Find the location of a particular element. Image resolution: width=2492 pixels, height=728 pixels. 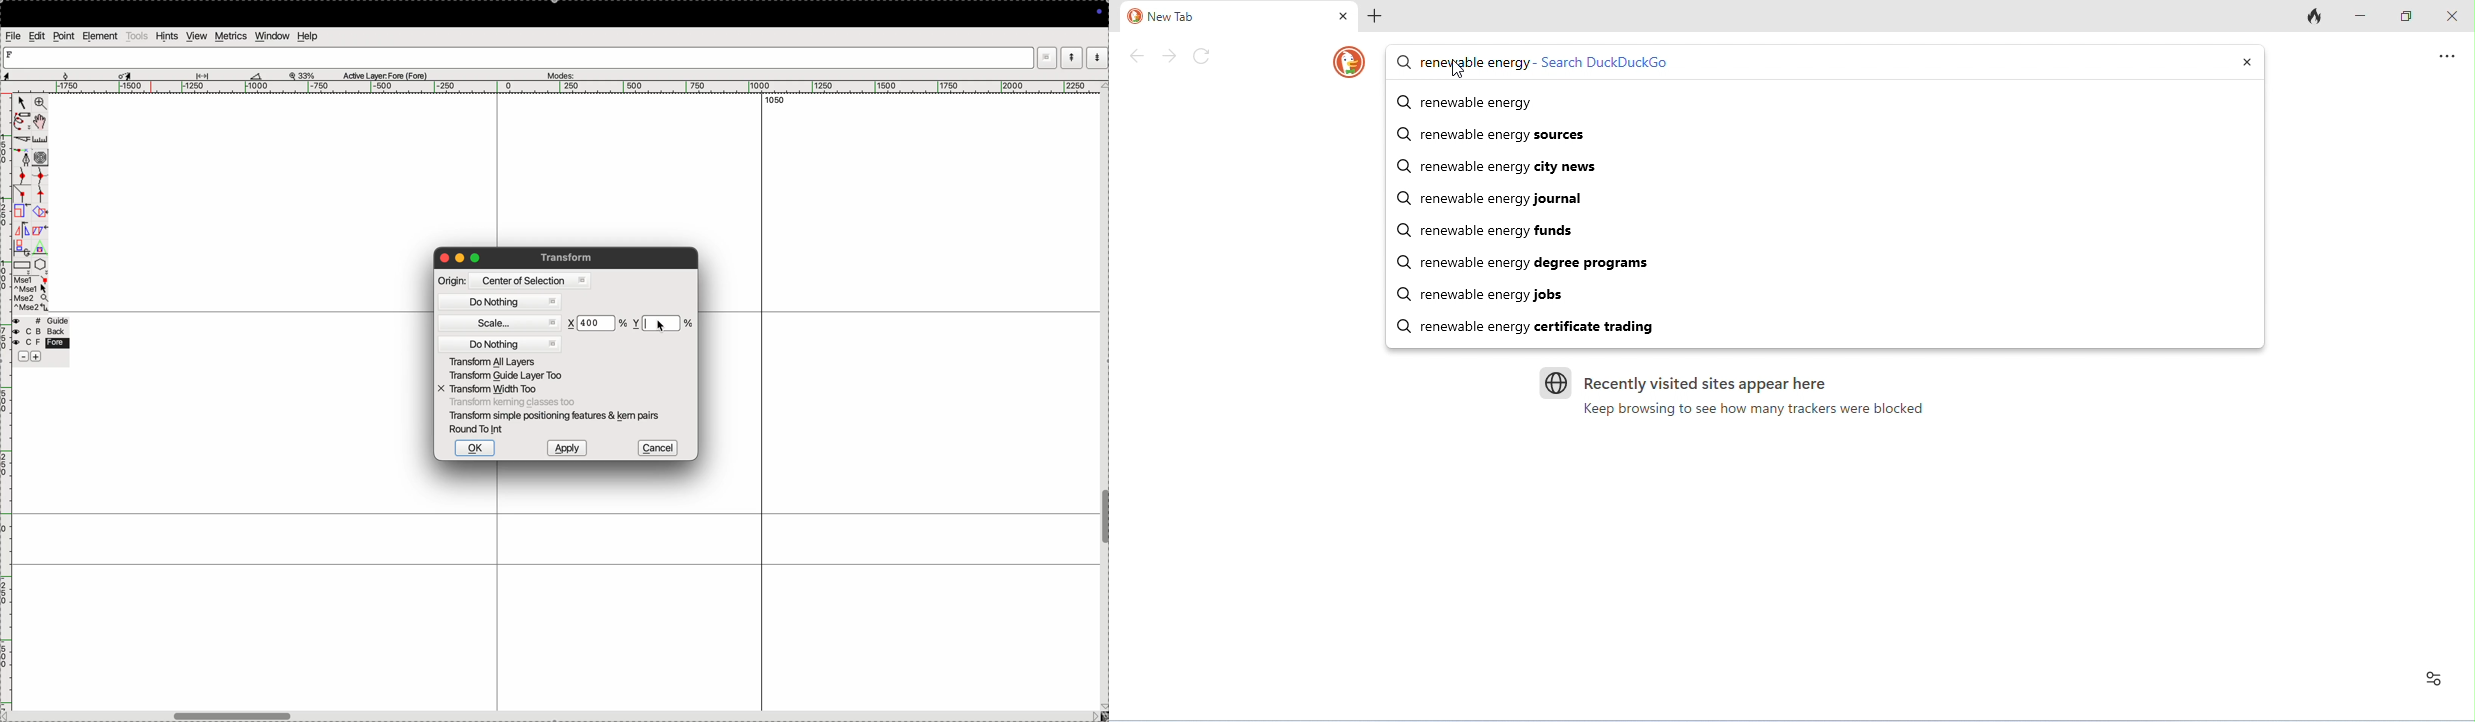

Cursor is located at coordinates (660, 325).